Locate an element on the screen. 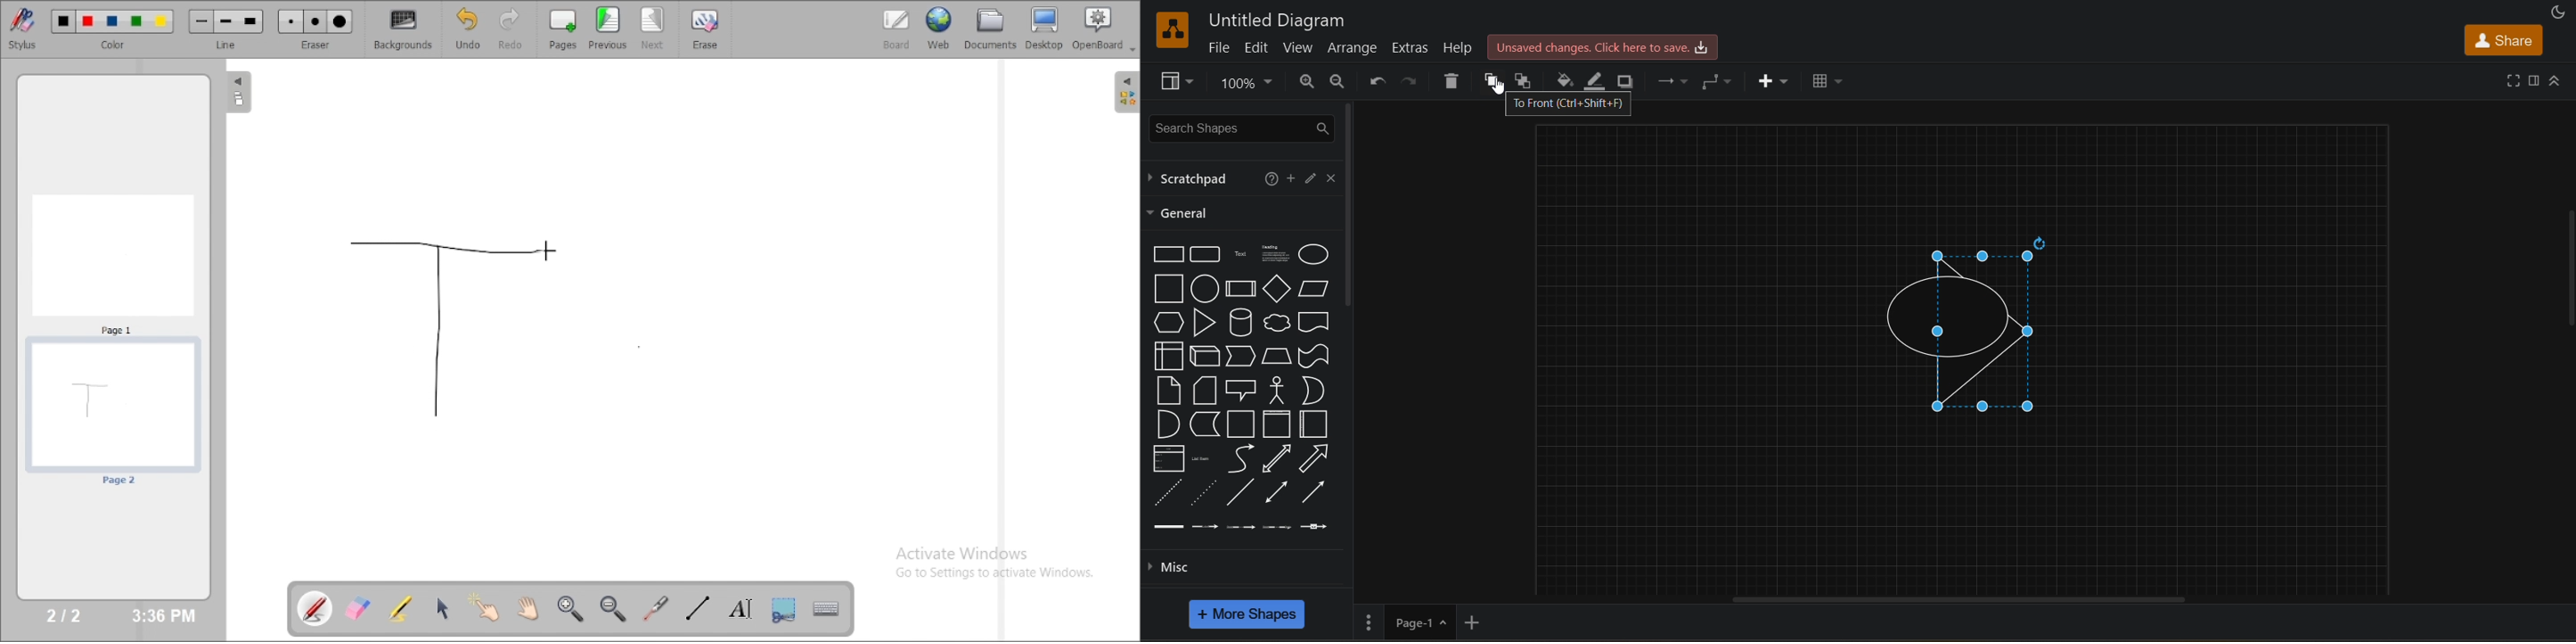 This screenshot has height=644, width=2576. zoom is located at coordinates (1249, 82).